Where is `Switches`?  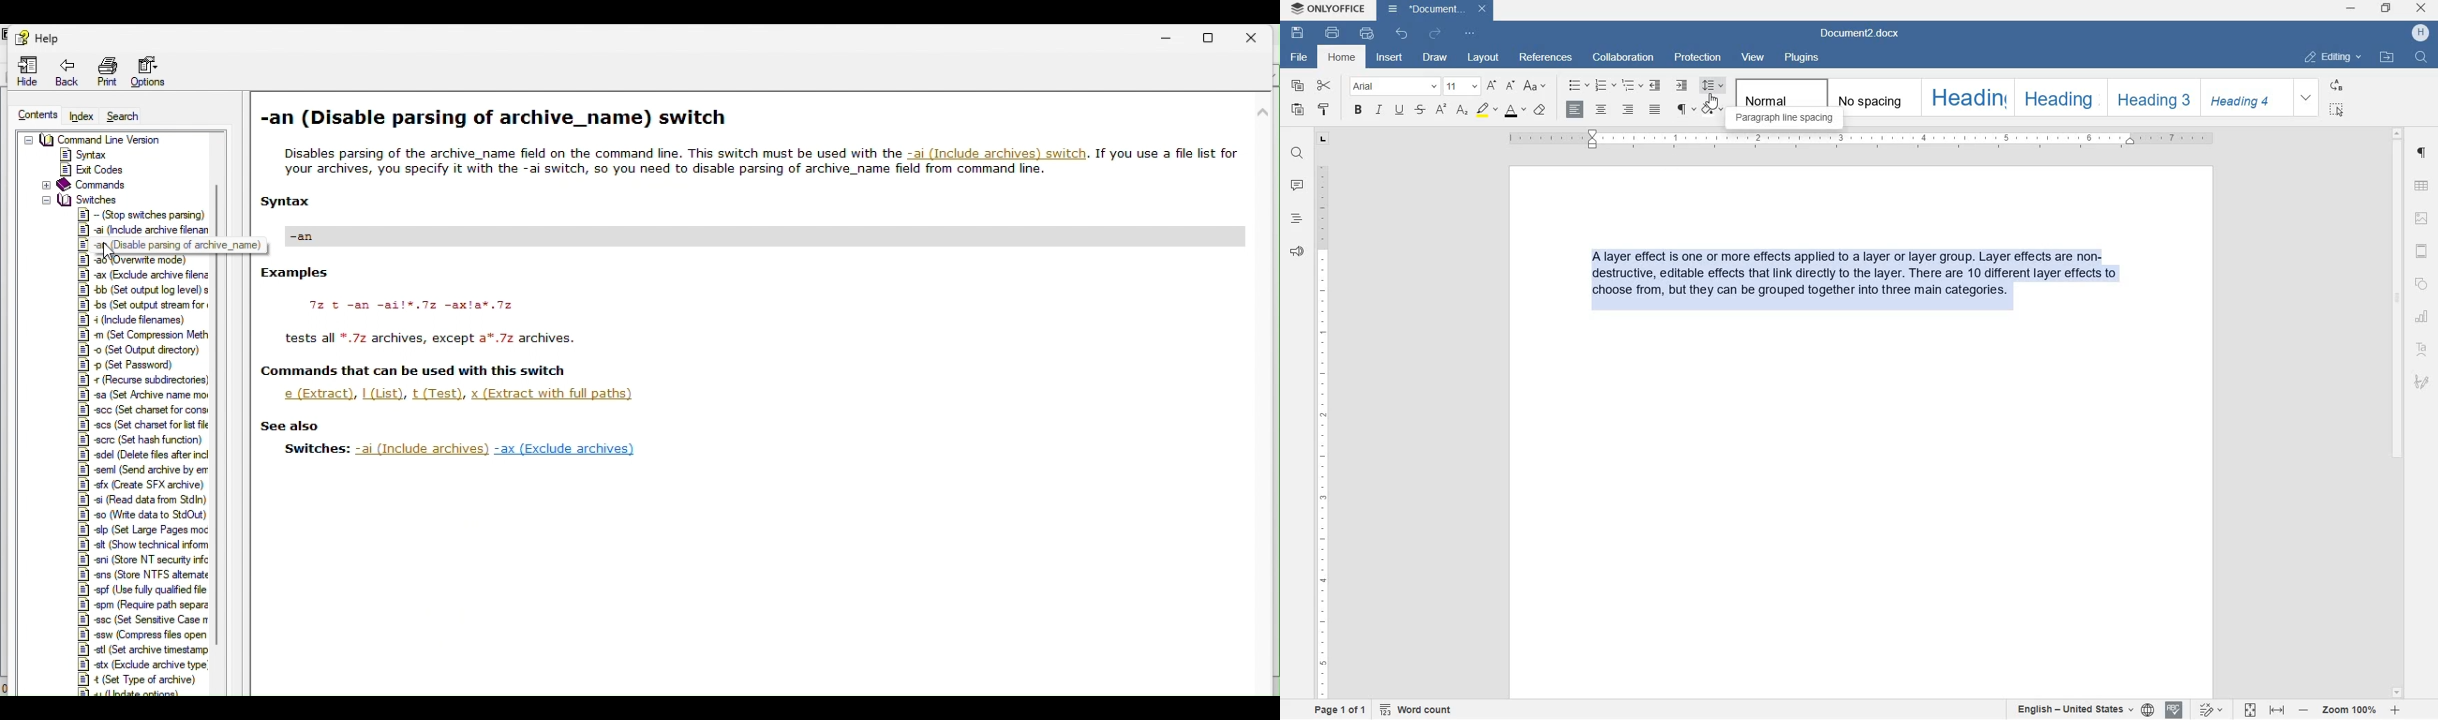 Switches is located at coordinates (317, 449).